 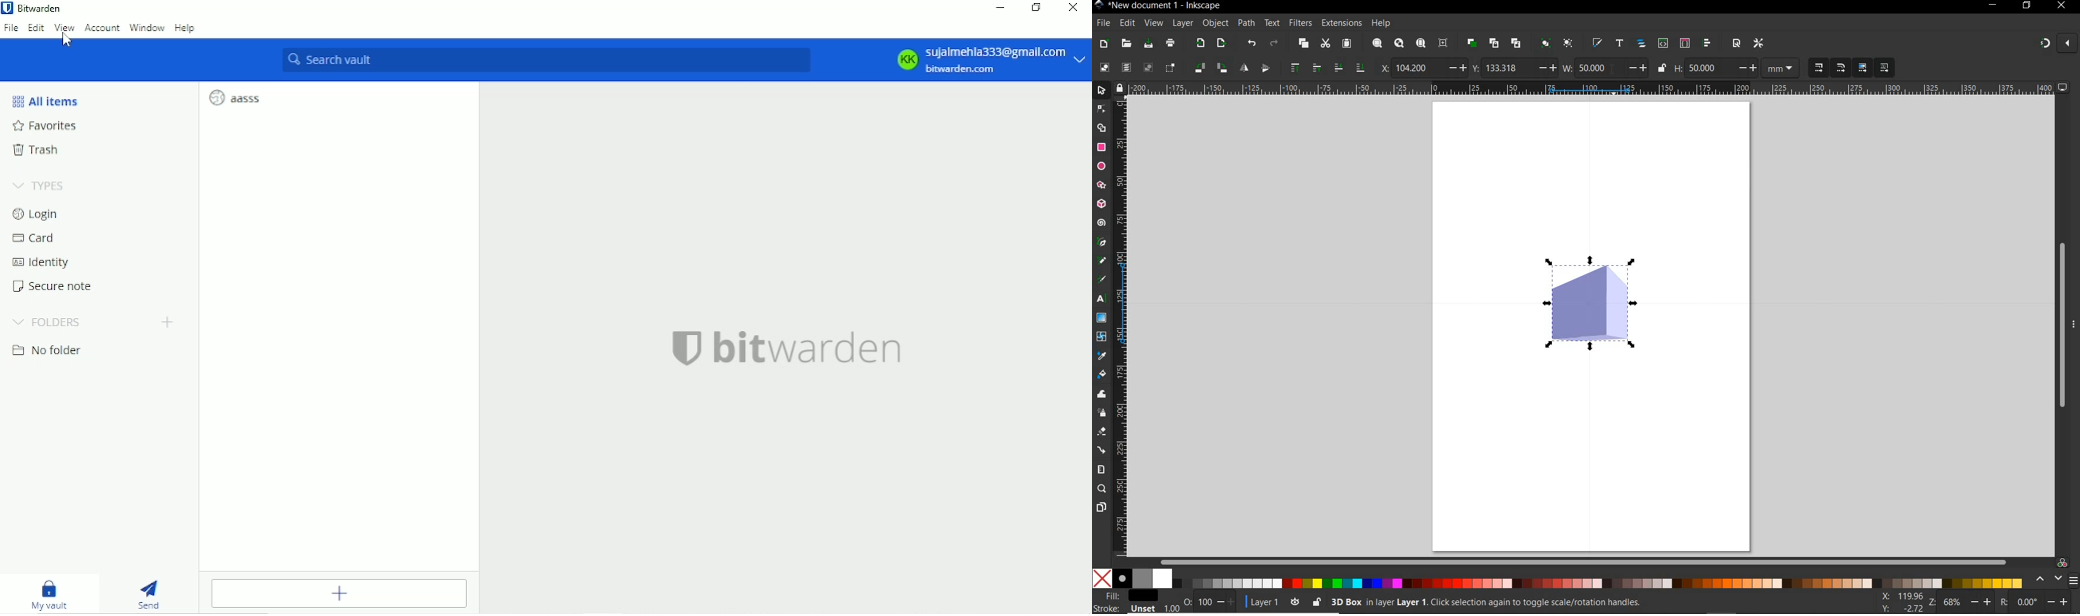 What do you see at coordinates (45, 261) in the screenshot?
I see `Identity` at bounding box center [45, 261].